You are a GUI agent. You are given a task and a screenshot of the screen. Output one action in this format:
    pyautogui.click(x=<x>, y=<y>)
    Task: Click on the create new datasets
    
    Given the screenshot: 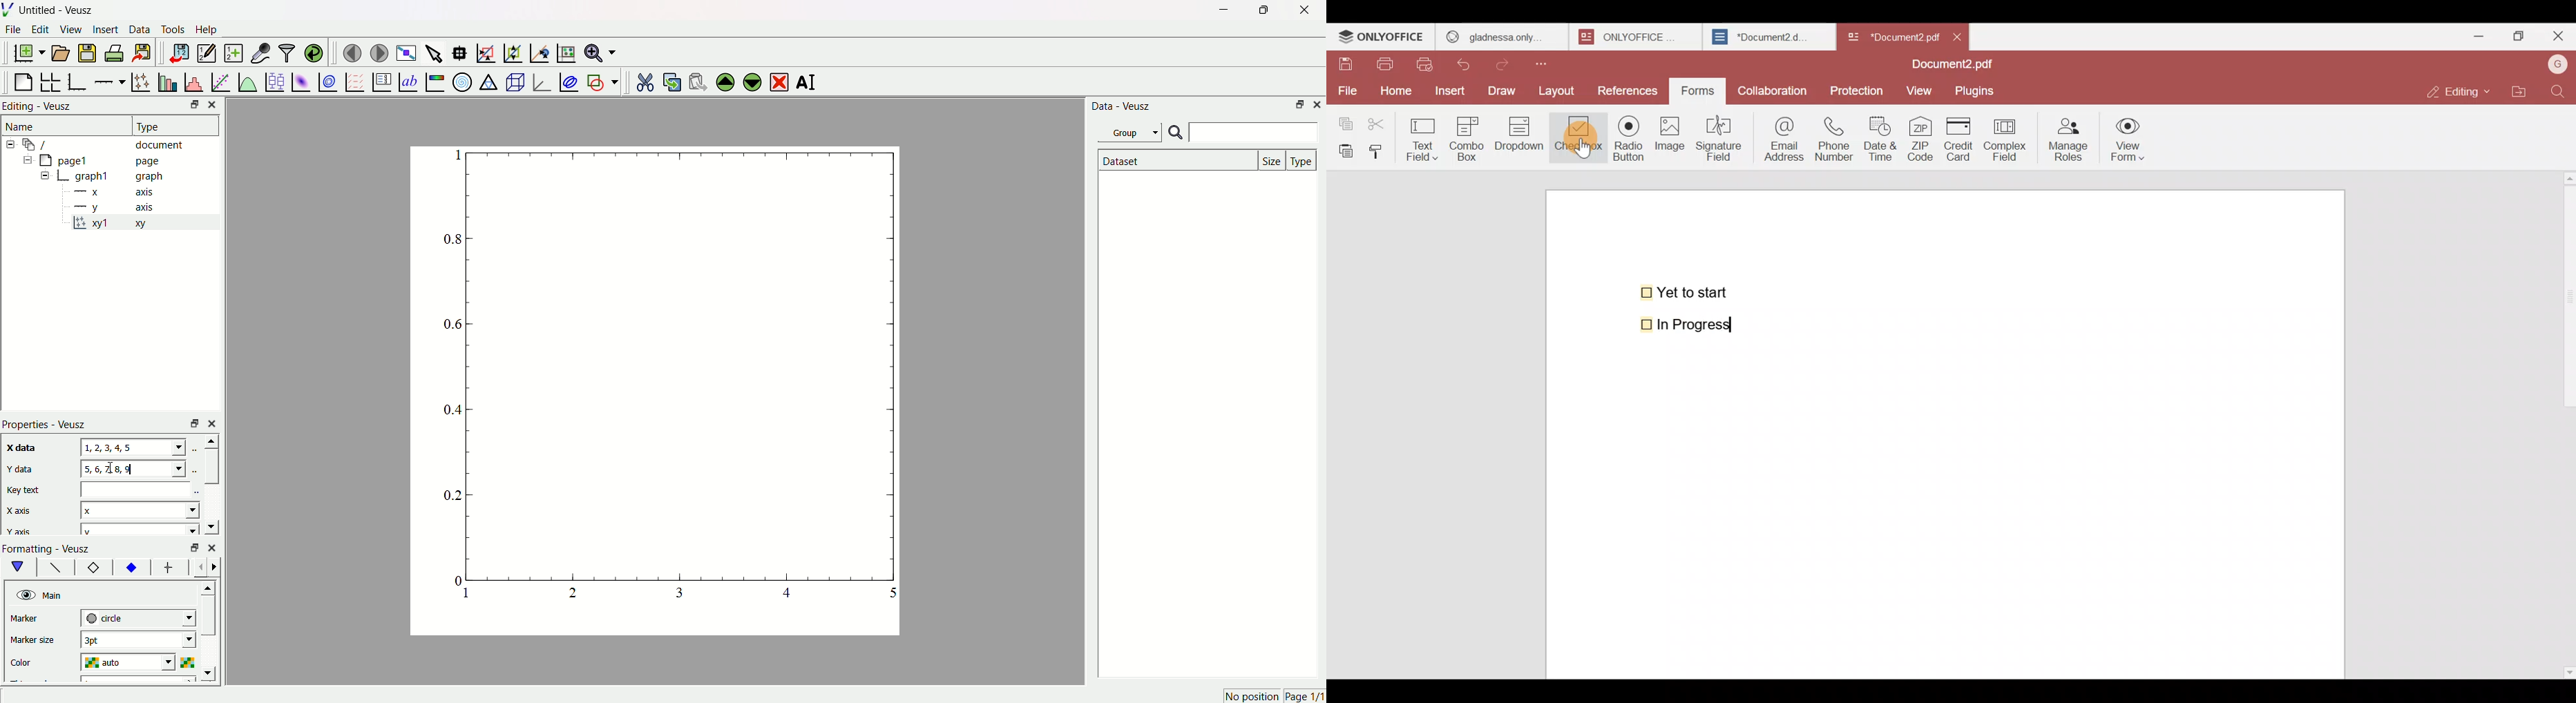 What is the action you would take?
    pyautogui.click(x=232, y=53)
    